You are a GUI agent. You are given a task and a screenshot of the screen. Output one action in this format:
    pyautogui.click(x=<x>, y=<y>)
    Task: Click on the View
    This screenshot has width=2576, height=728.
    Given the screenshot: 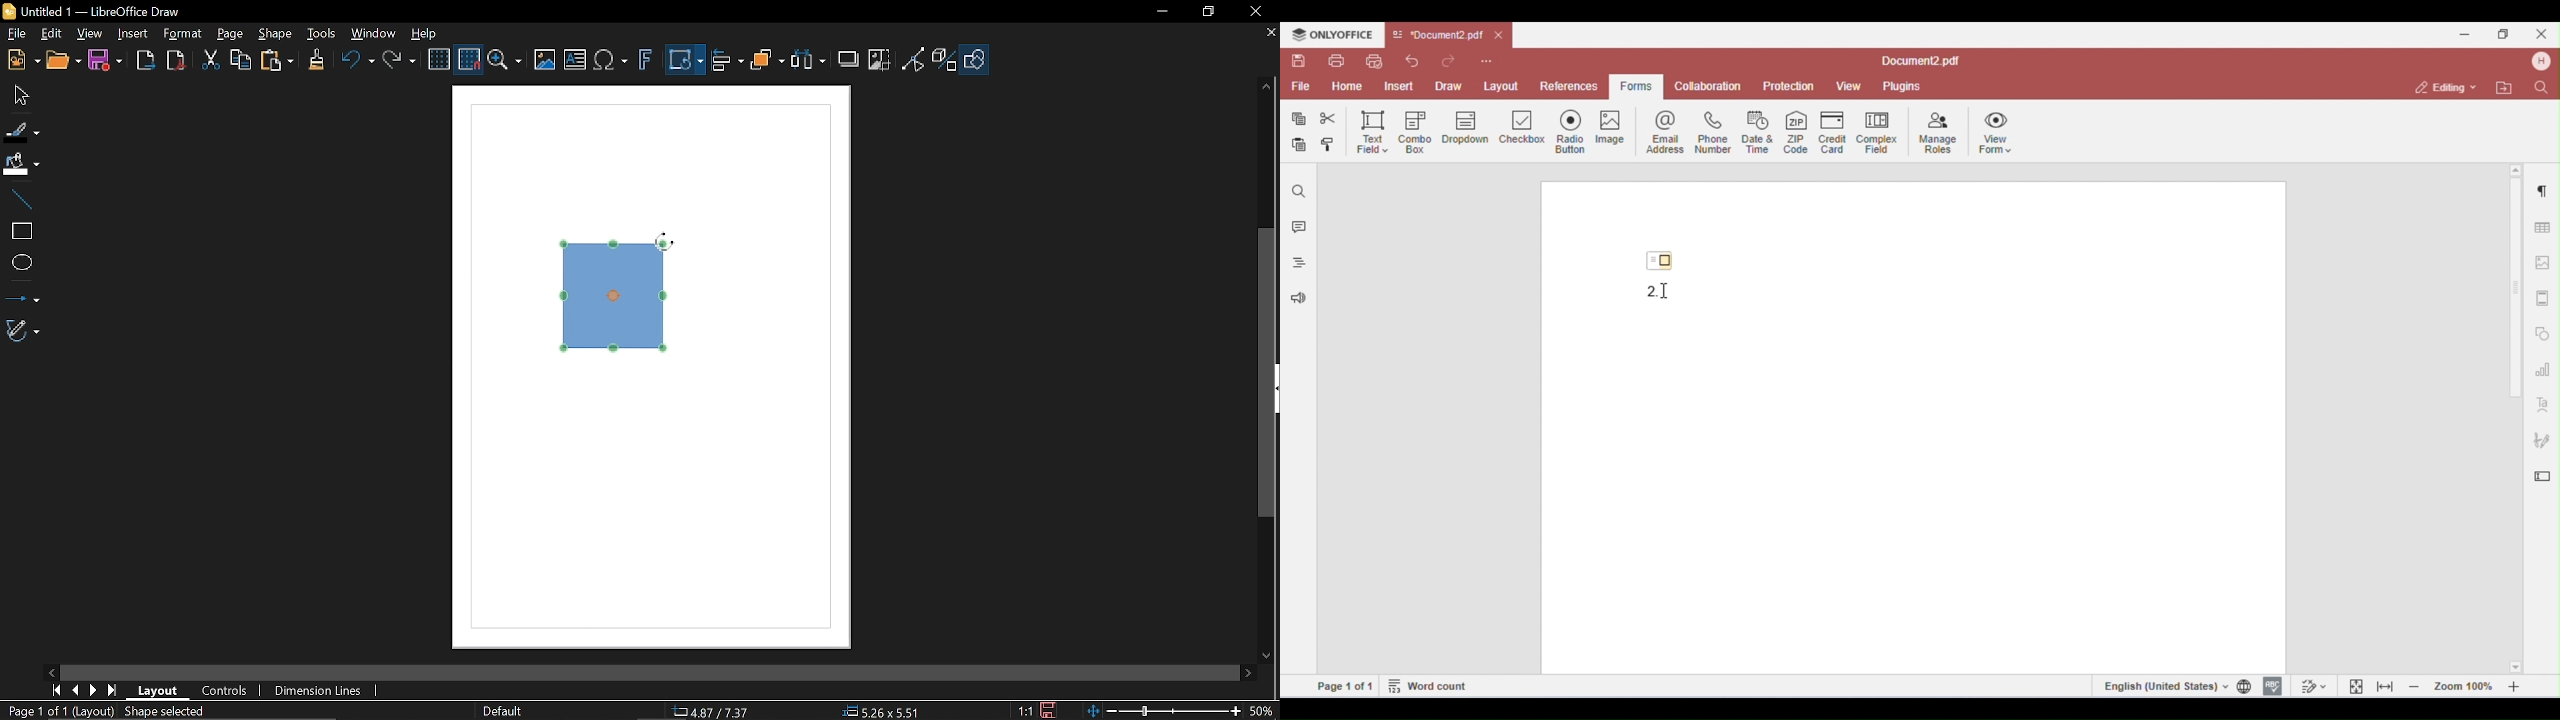 What is the action you would take?
    pyautogui.click(x=88, y=35)
    